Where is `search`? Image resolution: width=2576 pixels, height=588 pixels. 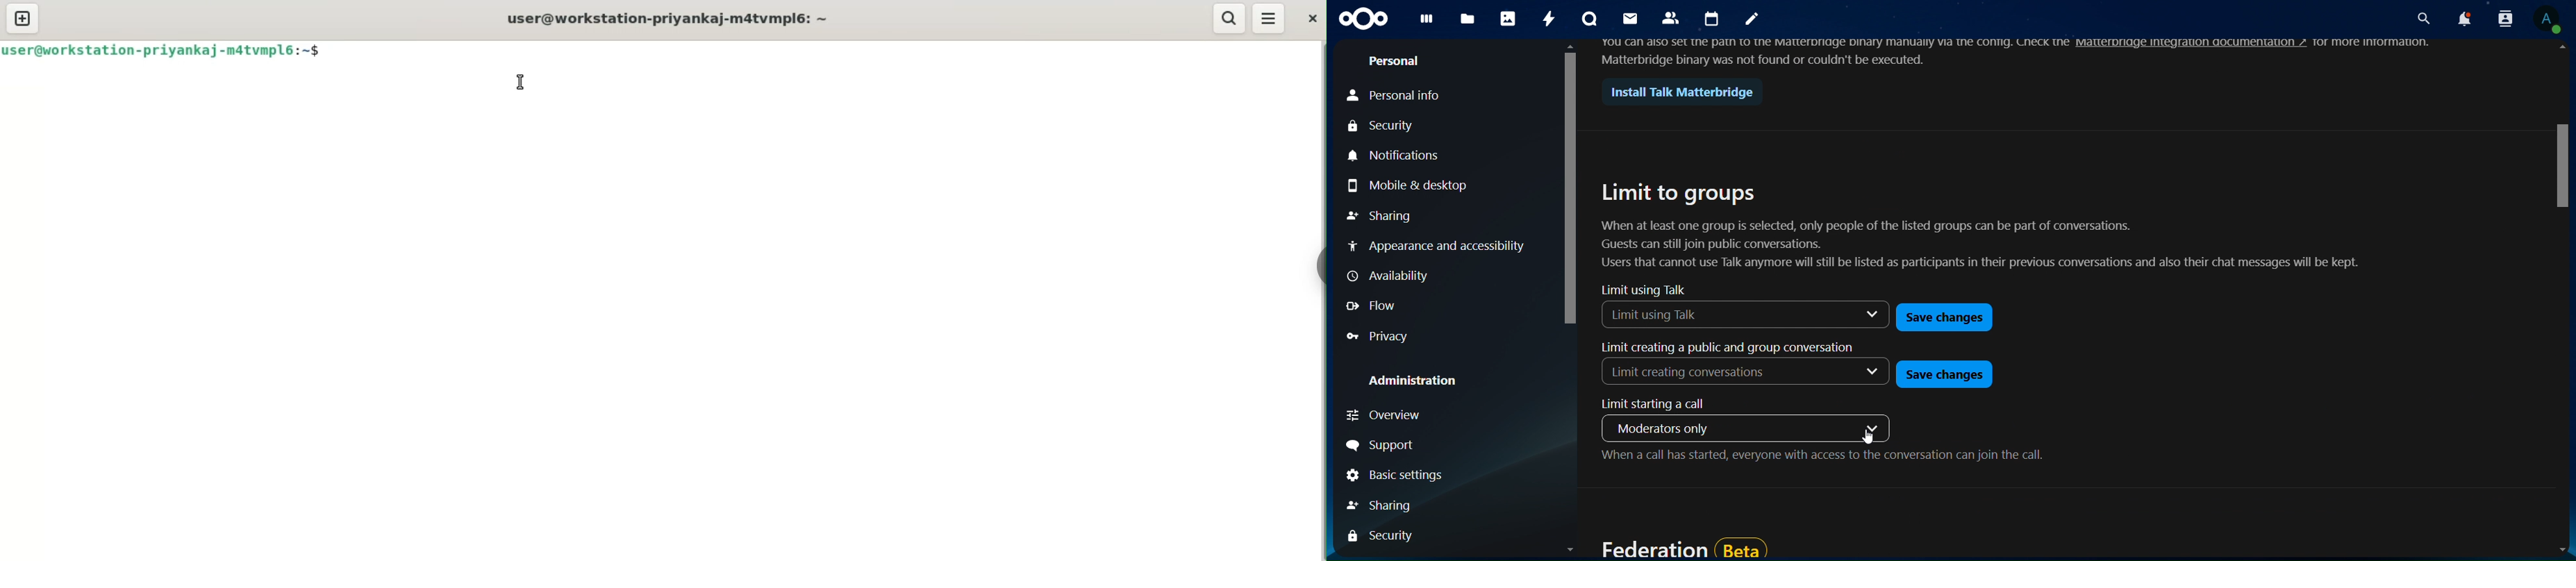
search is located at coordinates (2421, 20).